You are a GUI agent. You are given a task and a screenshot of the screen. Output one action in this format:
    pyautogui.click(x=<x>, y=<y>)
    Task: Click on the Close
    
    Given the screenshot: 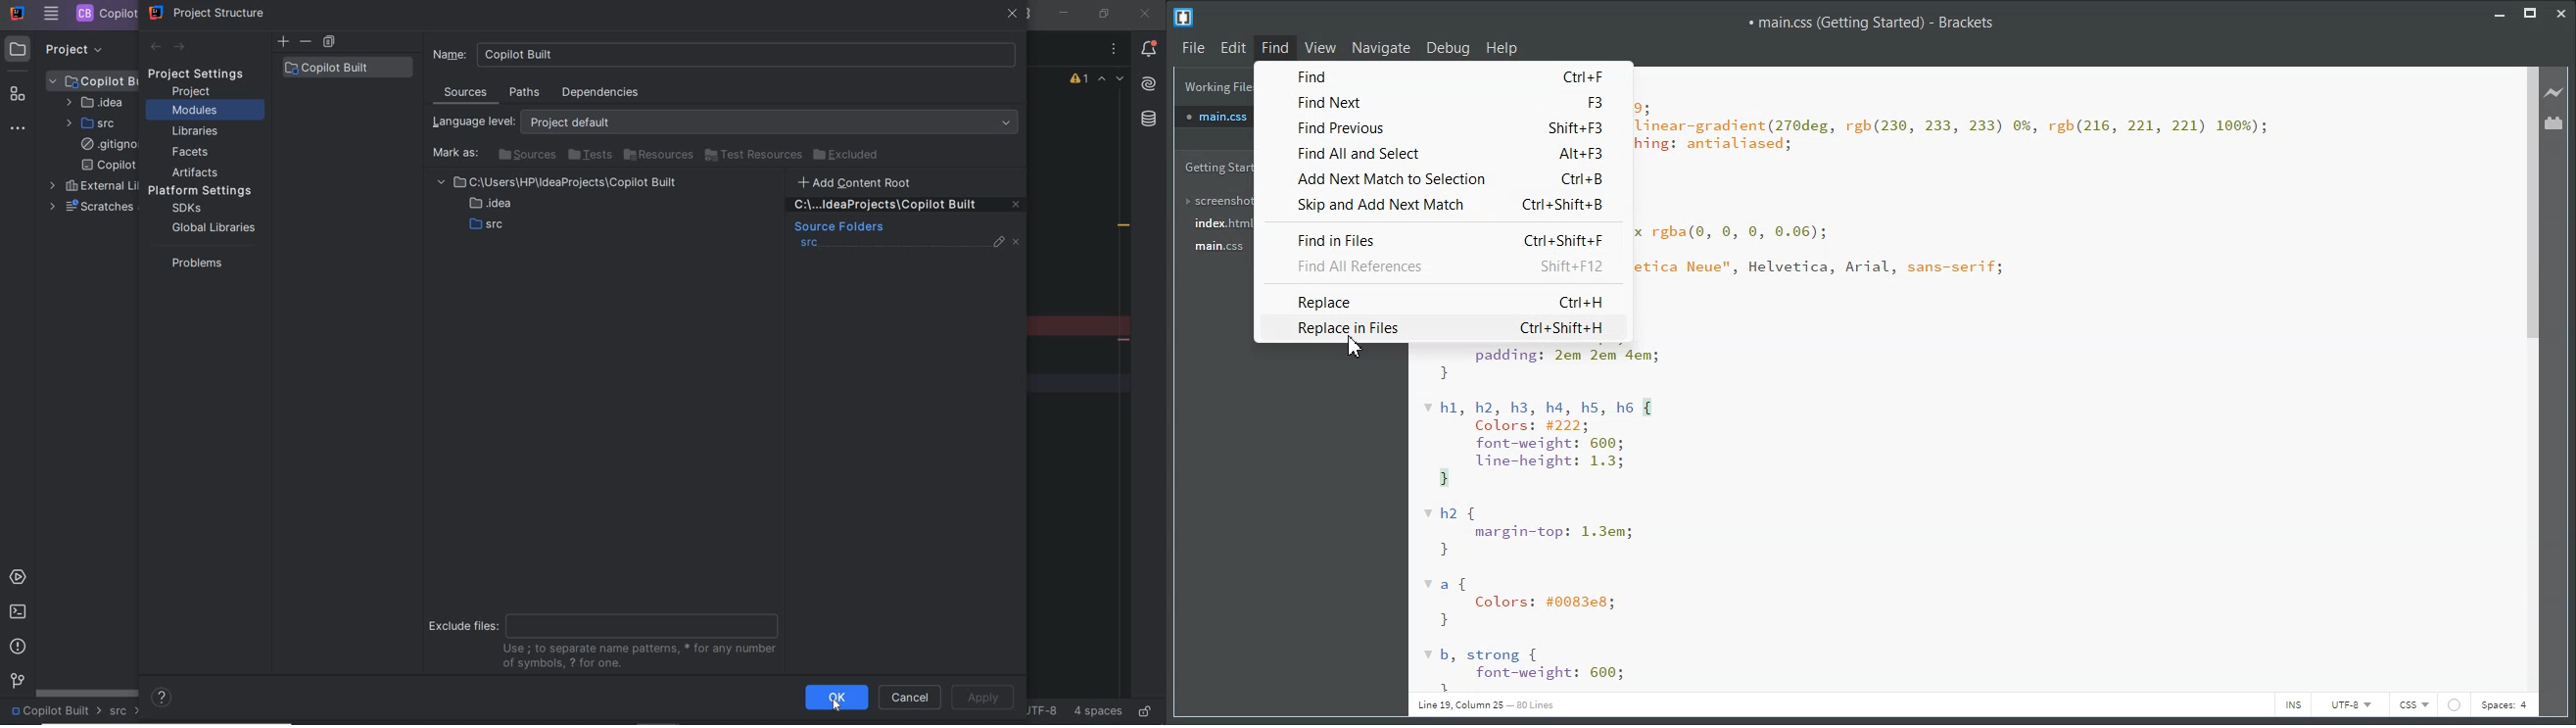 What is the action you would take?
    pyautogui.click(x=2563, y=13)
    